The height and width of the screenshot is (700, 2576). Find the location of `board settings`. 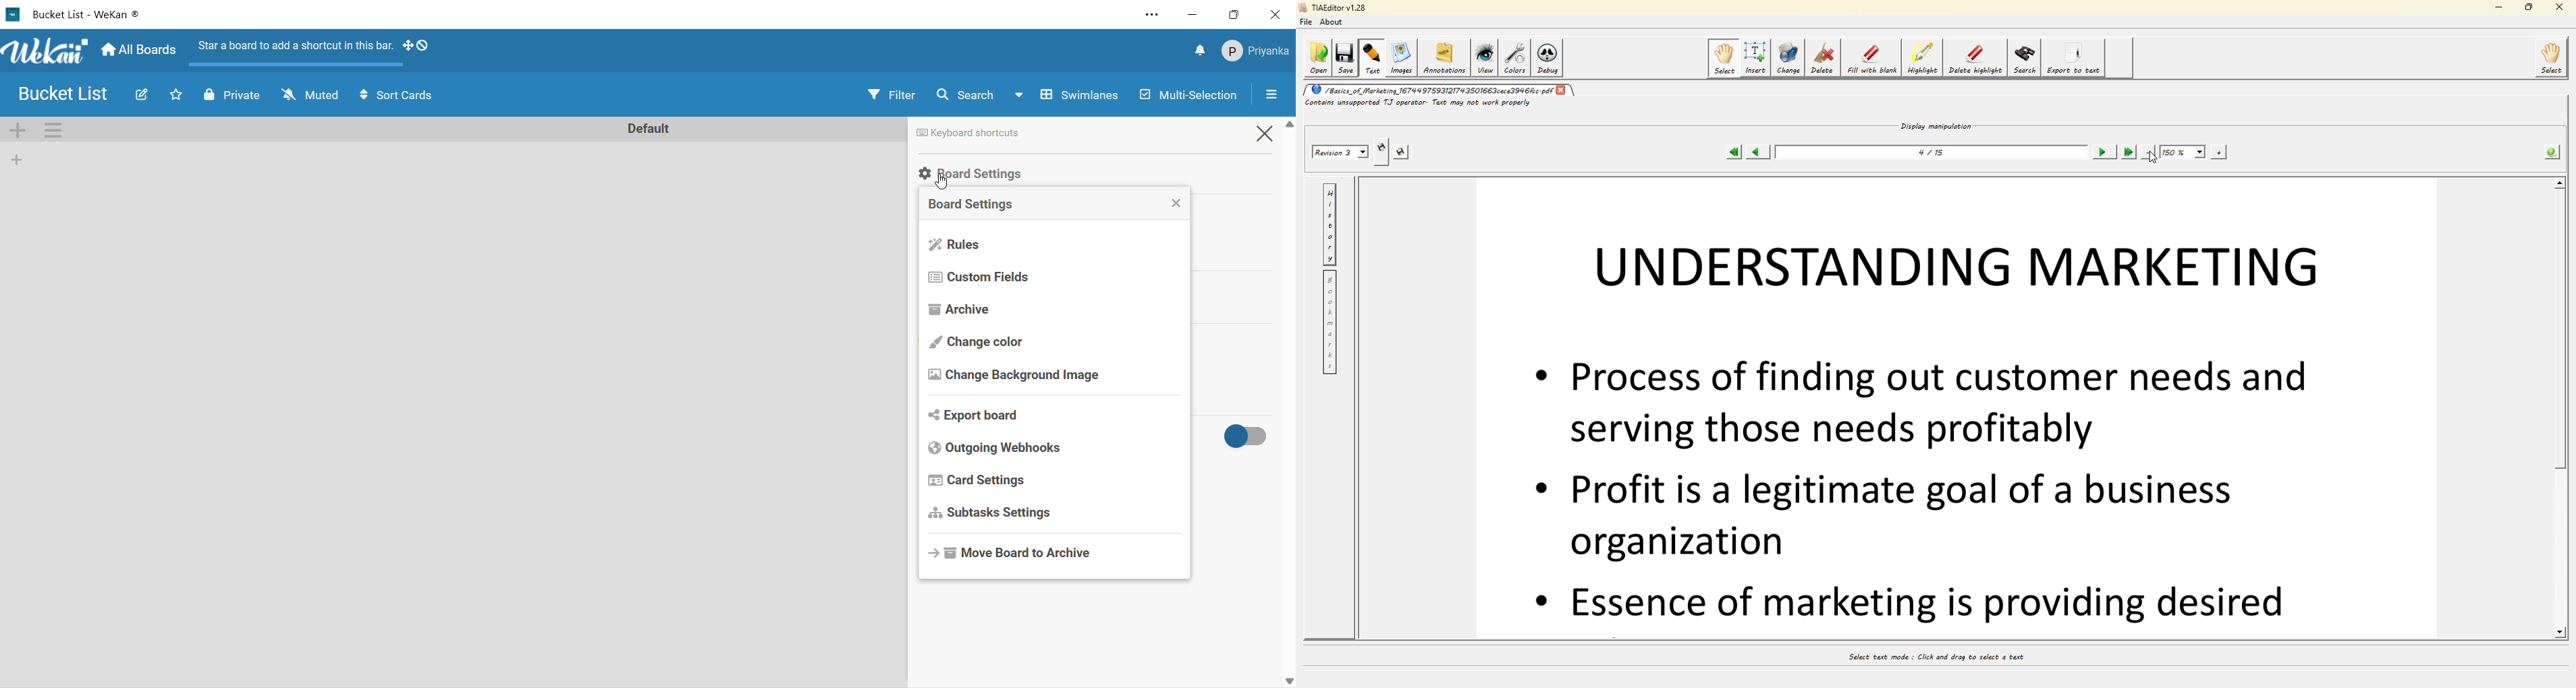

board settings is located at coordinates (1056, 202).